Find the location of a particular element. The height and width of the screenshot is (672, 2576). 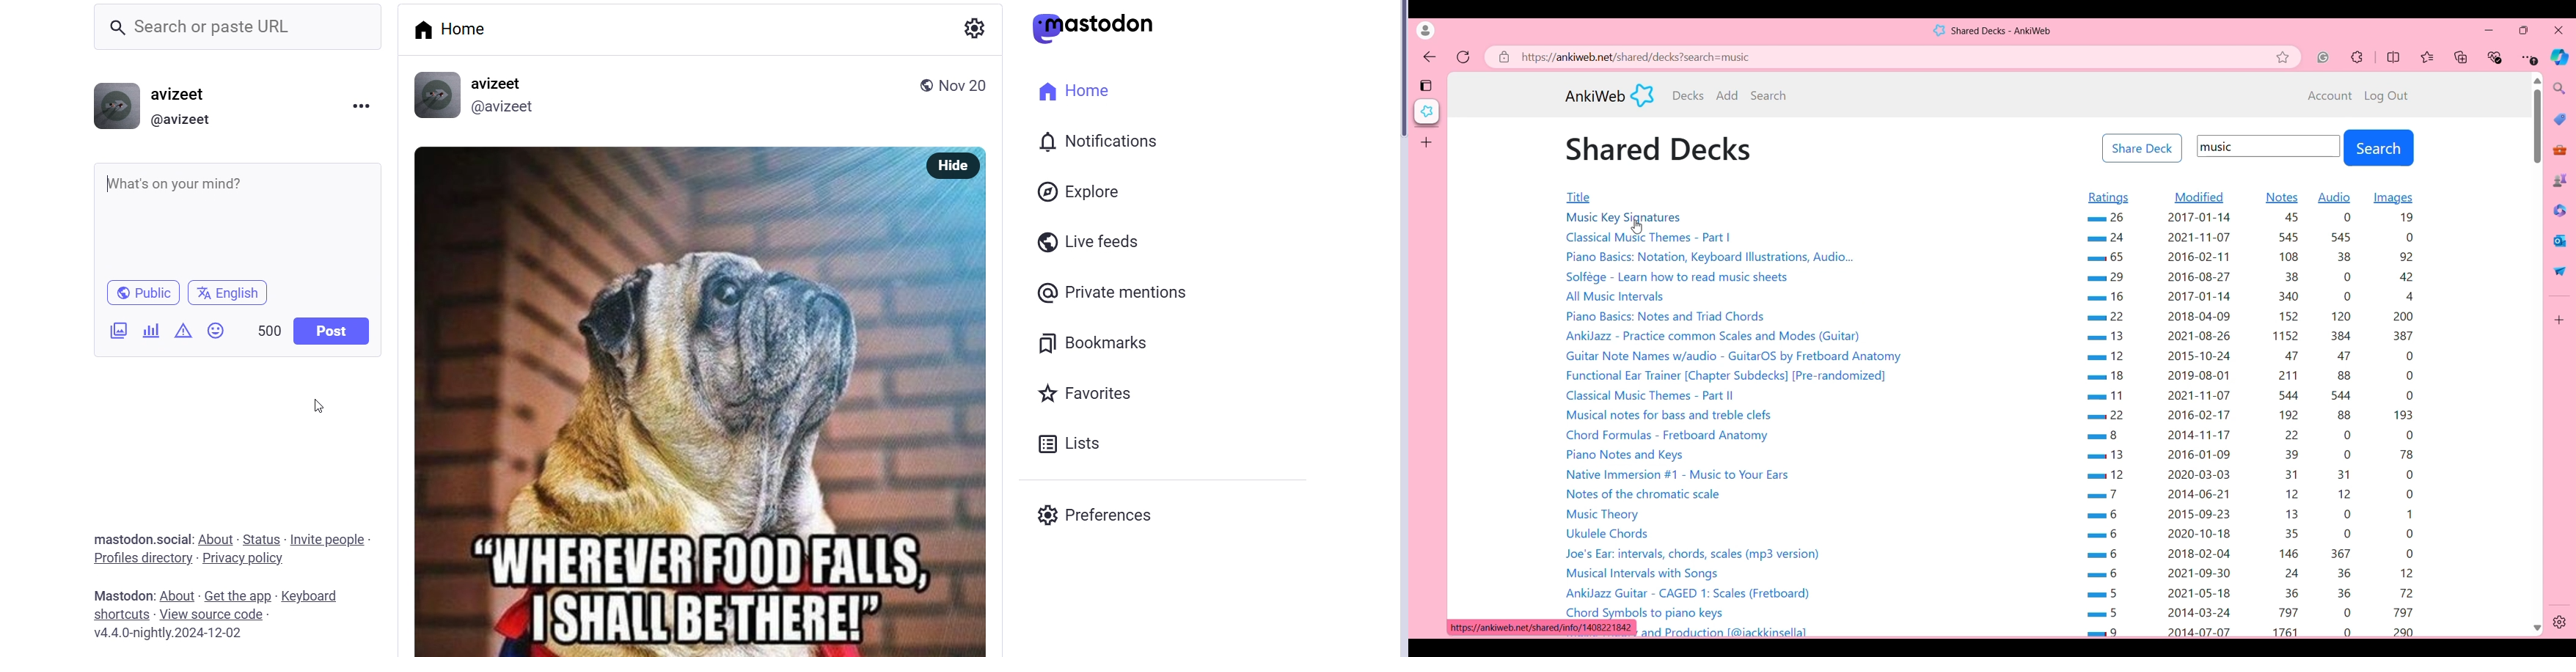

Audio is located at coordinates (2335, 198).